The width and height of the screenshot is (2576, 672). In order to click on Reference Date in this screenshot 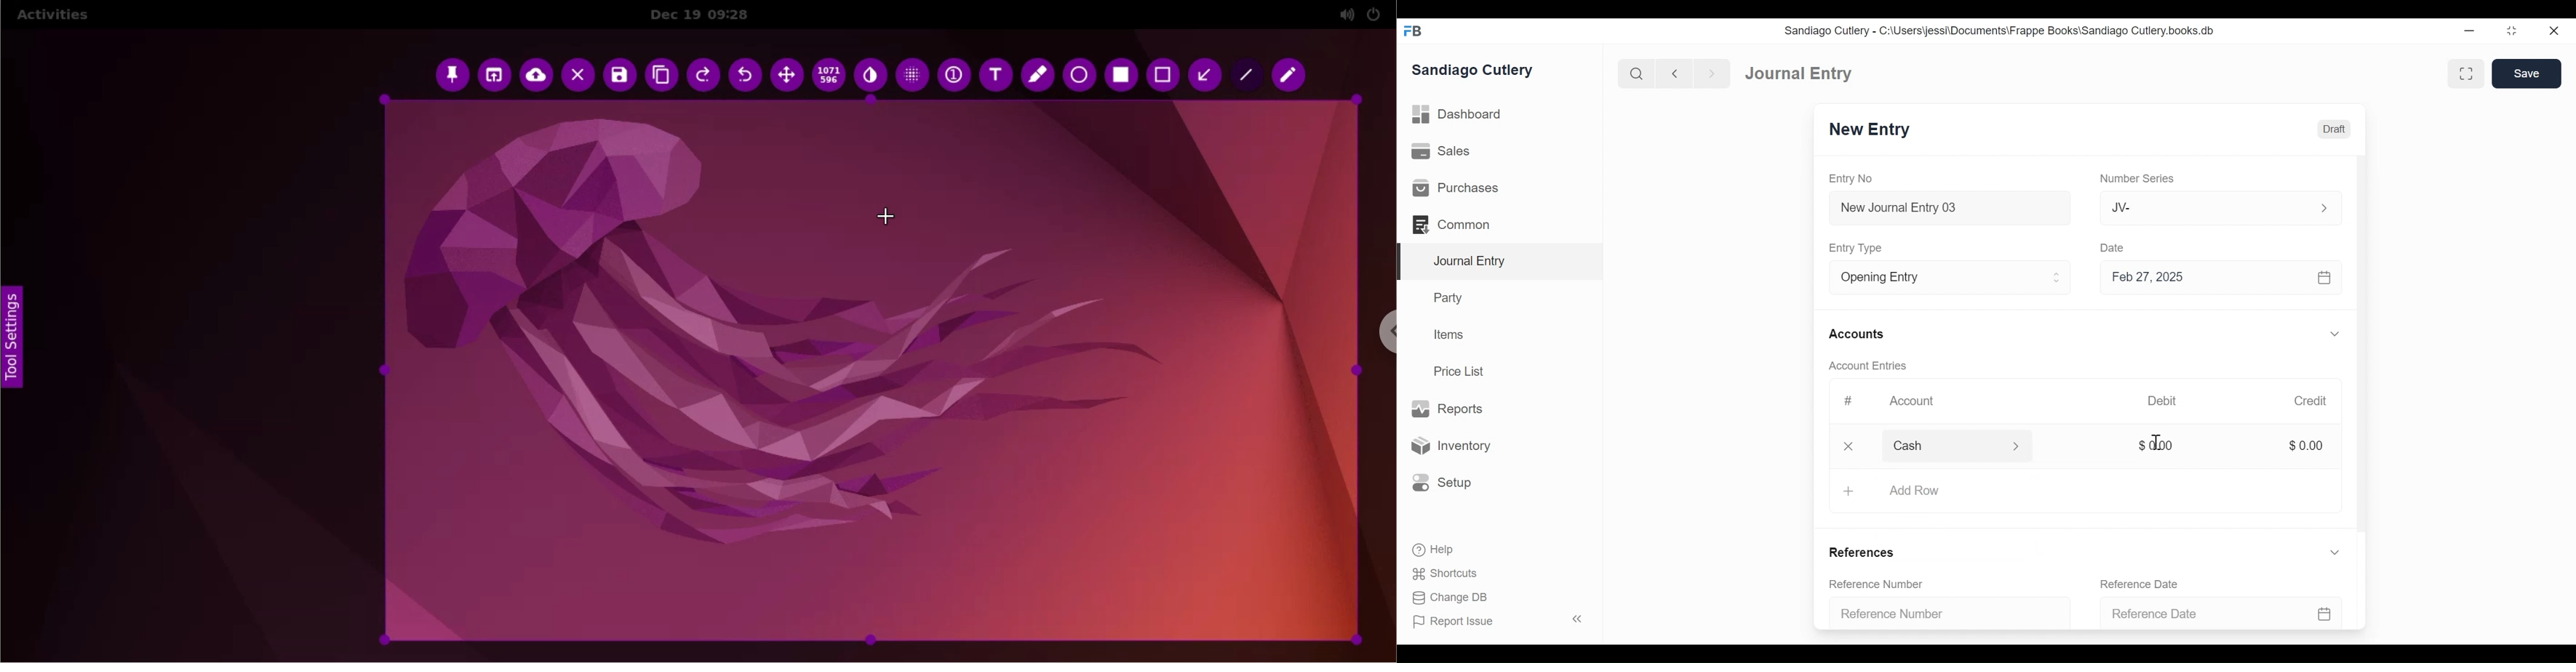, I will do `click(2143, 583)`.